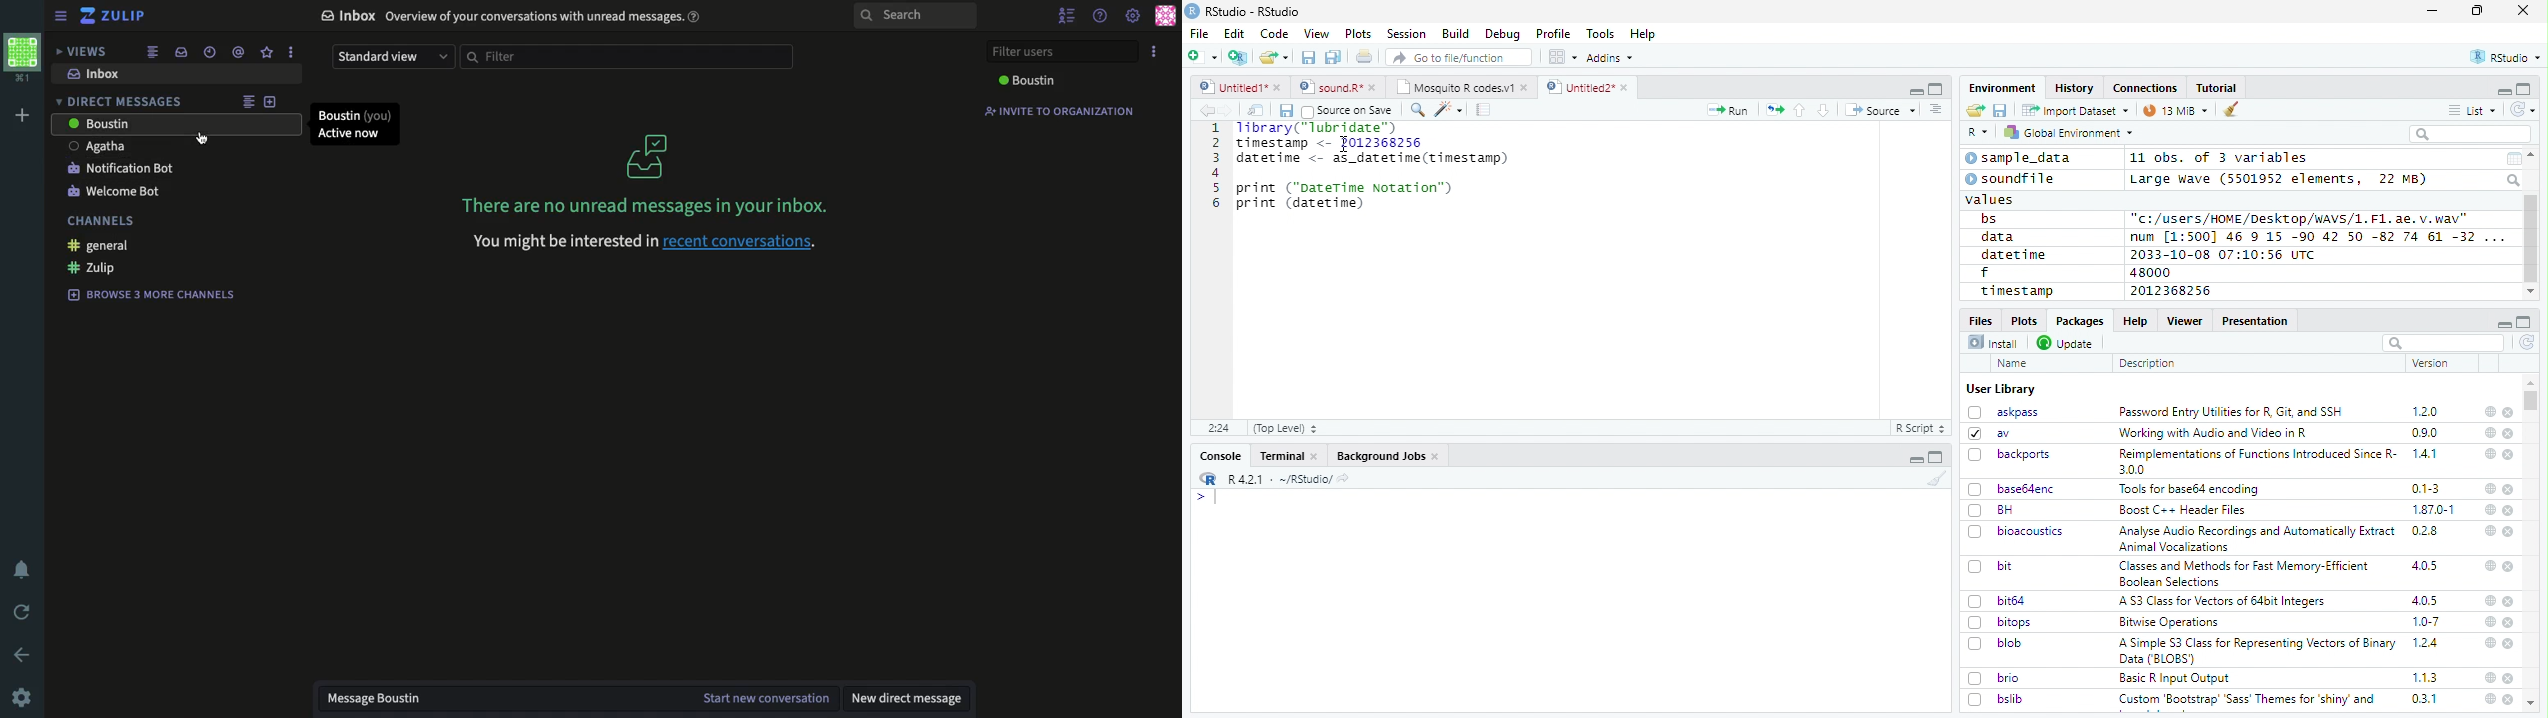 The height and width of the screenshot is (728, 2548). What do you see at coordinates (2425, 433) in the screenshot?
I see `0.9.0` at bounding box center [2425, 433].